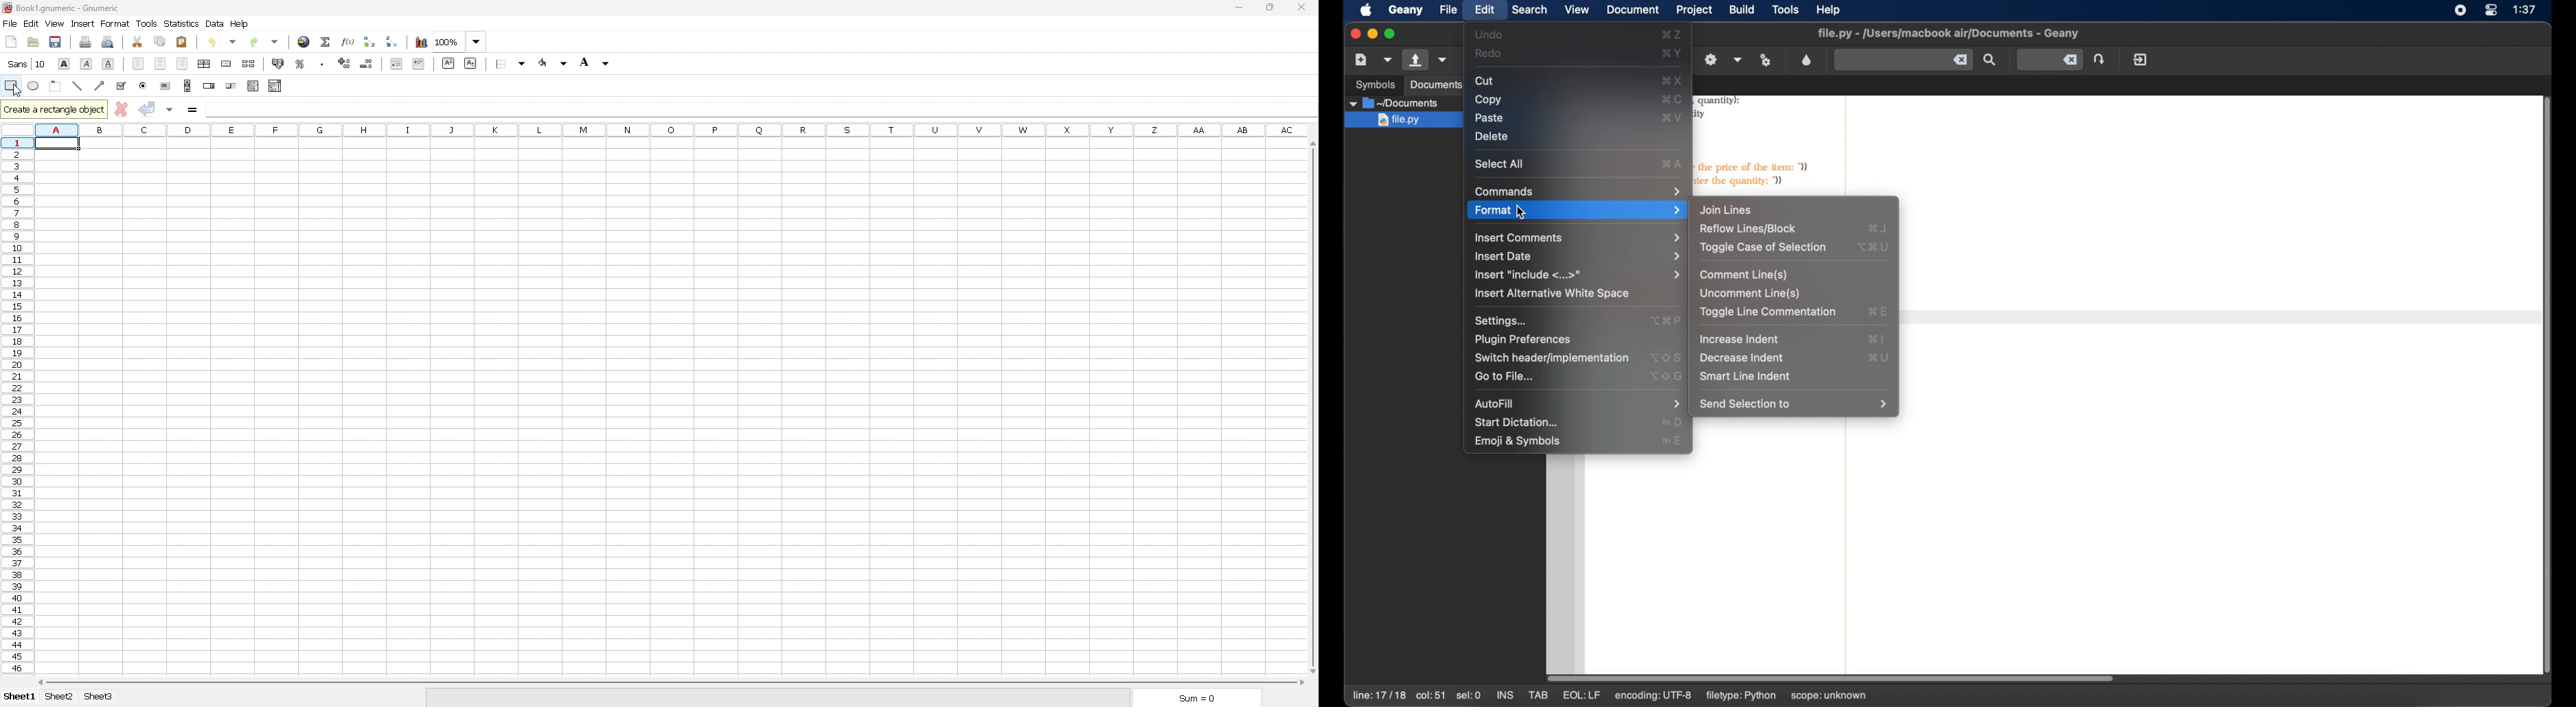 Image resolution: width=2576 pixels, height=728 pixels. What do you see at coordinates (31, 23) in the screenshot?
I see `edit` at bounding box center [31, 23].